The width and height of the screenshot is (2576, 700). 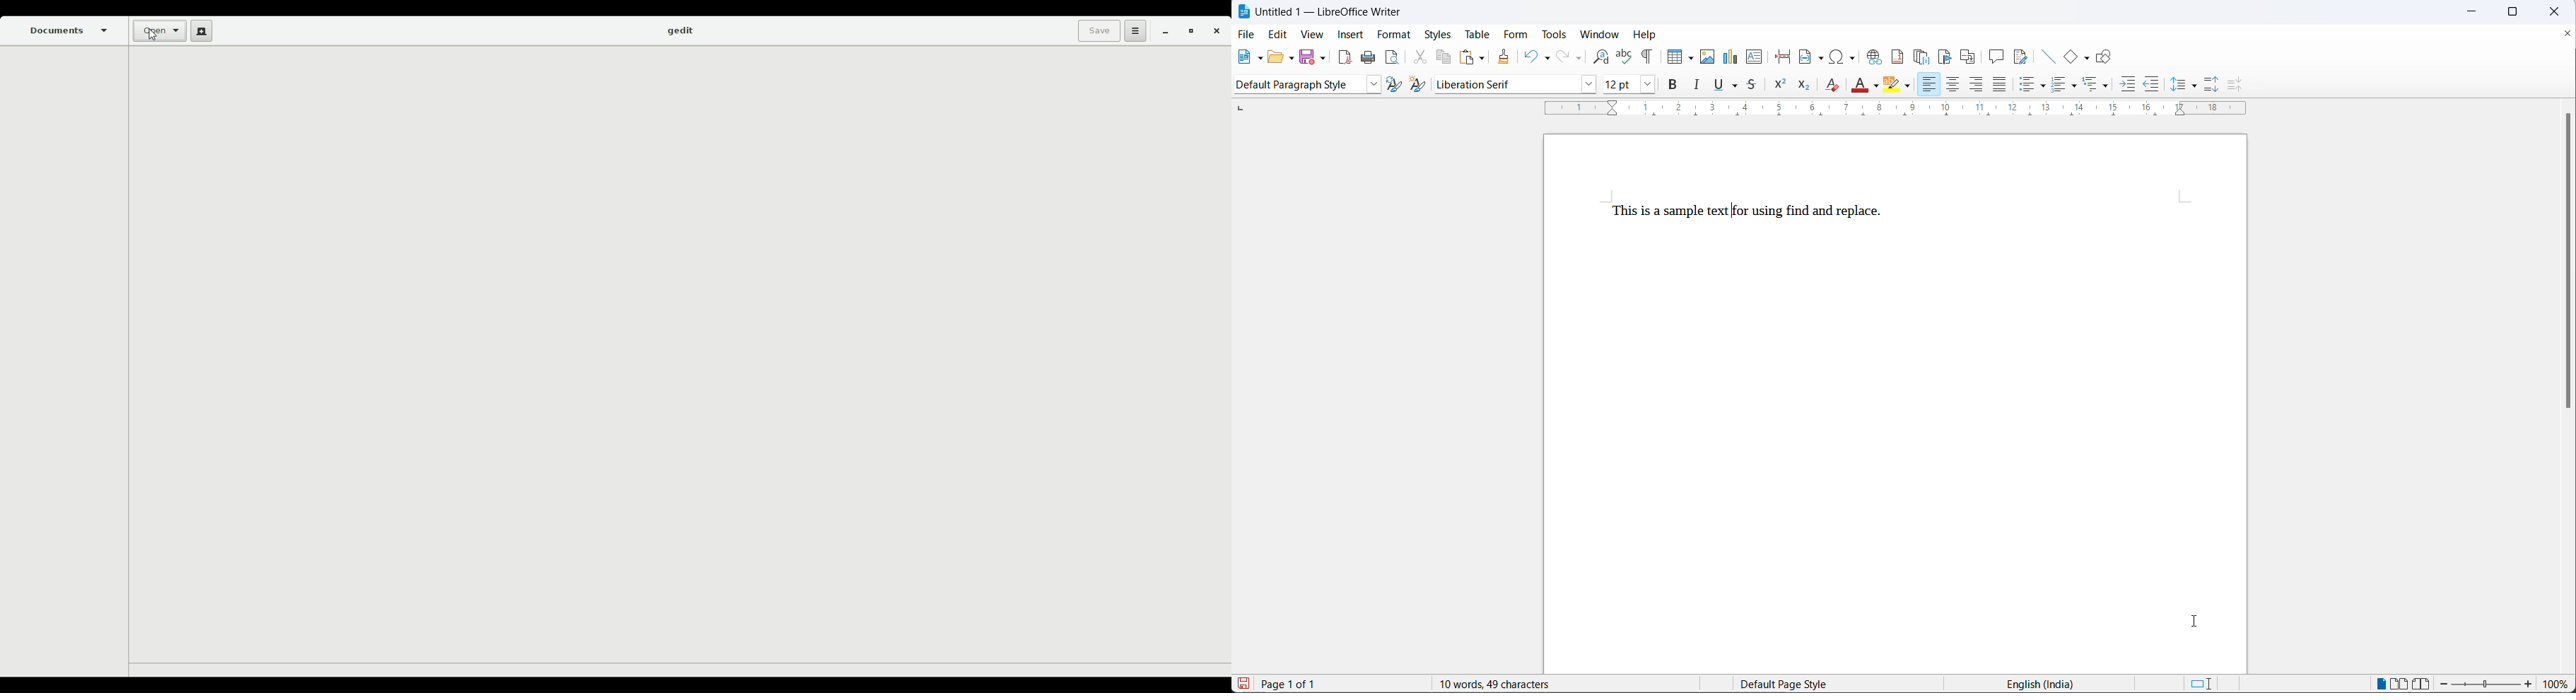 What do you see at coordinates (1875, 57) in the screenshot?
I see `insert hyperlink` at bounding box center [1875, 57].